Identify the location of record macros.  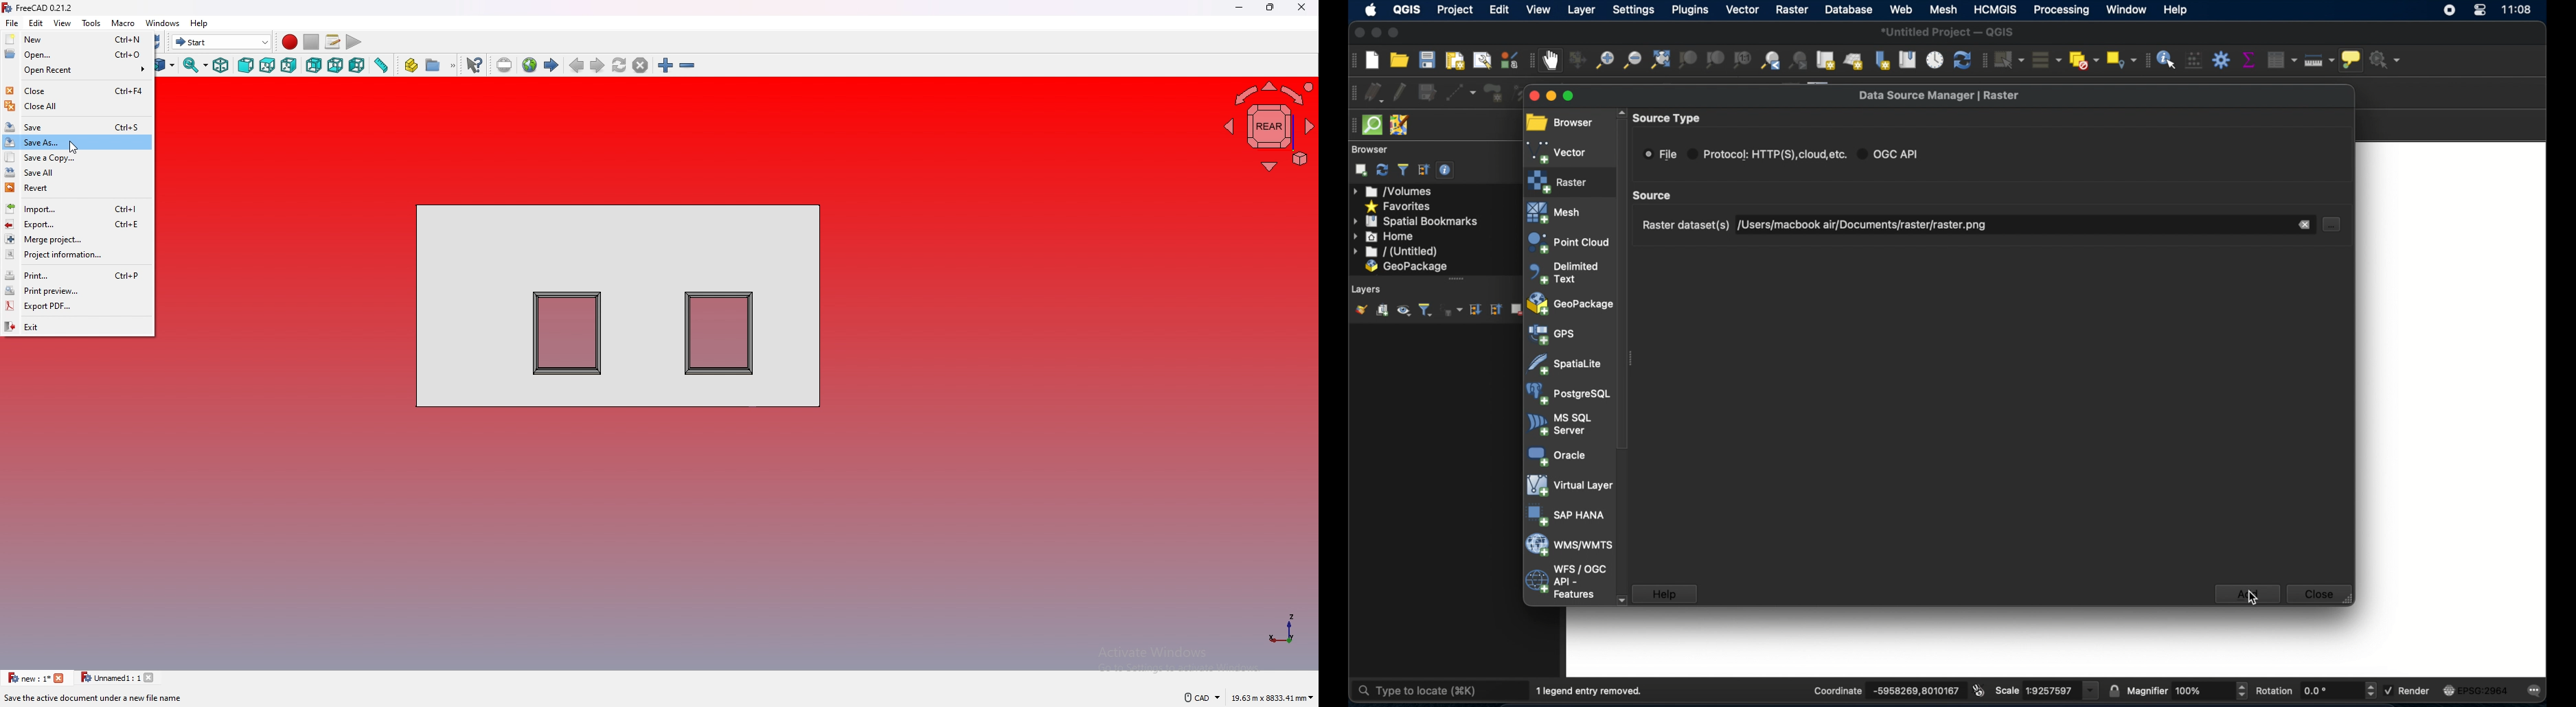
(290, 42).